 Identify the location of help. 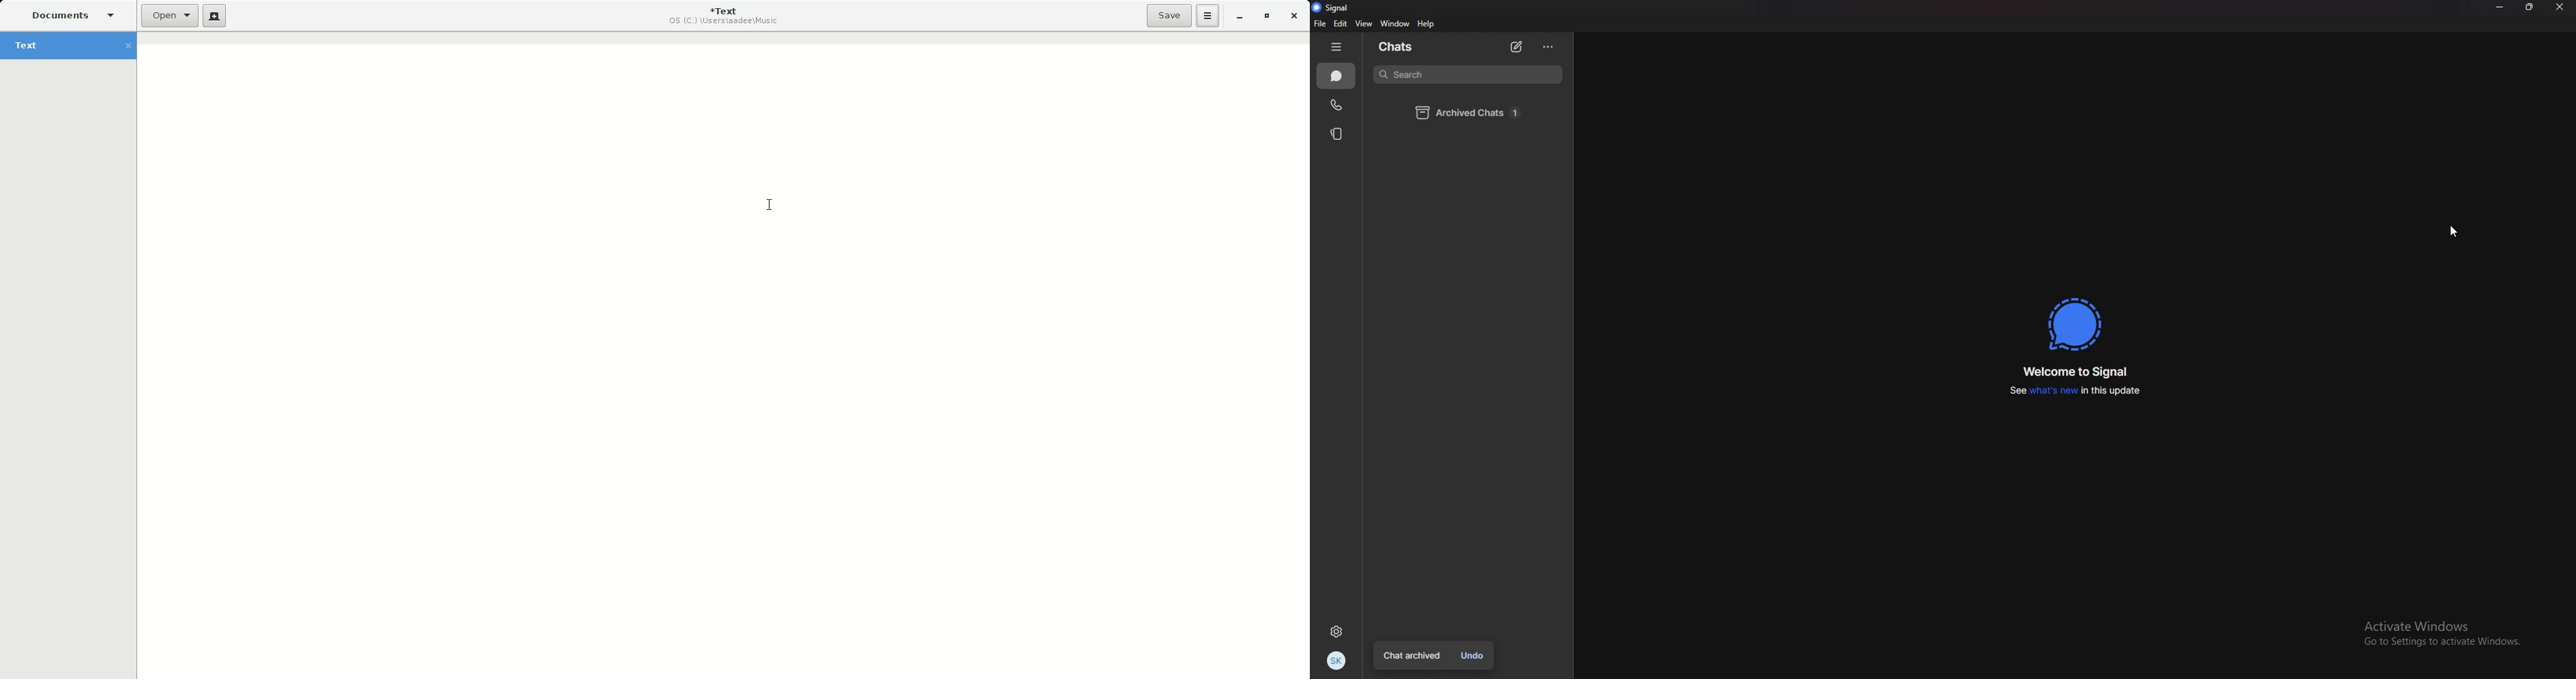
(1427, 24).